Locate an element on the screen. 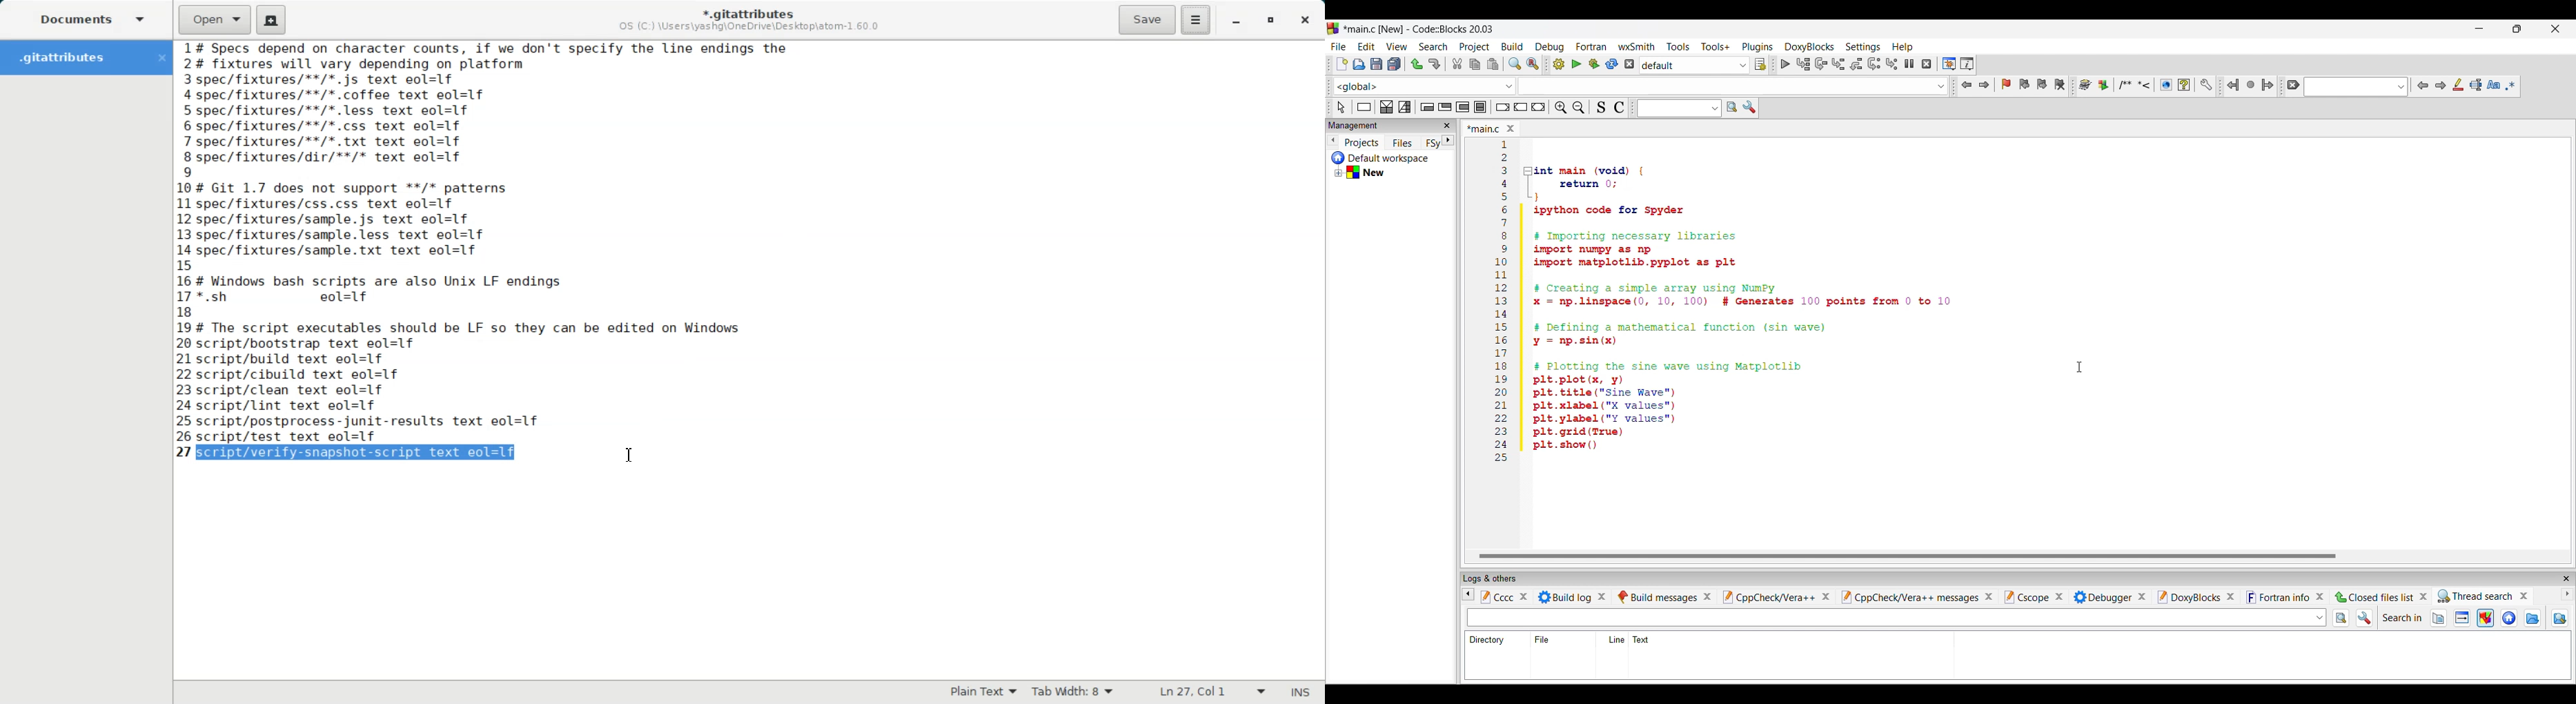 Image resolution: width=2576 pixels, height=728 pixels. Paste is located at coordinates (1493, 64).